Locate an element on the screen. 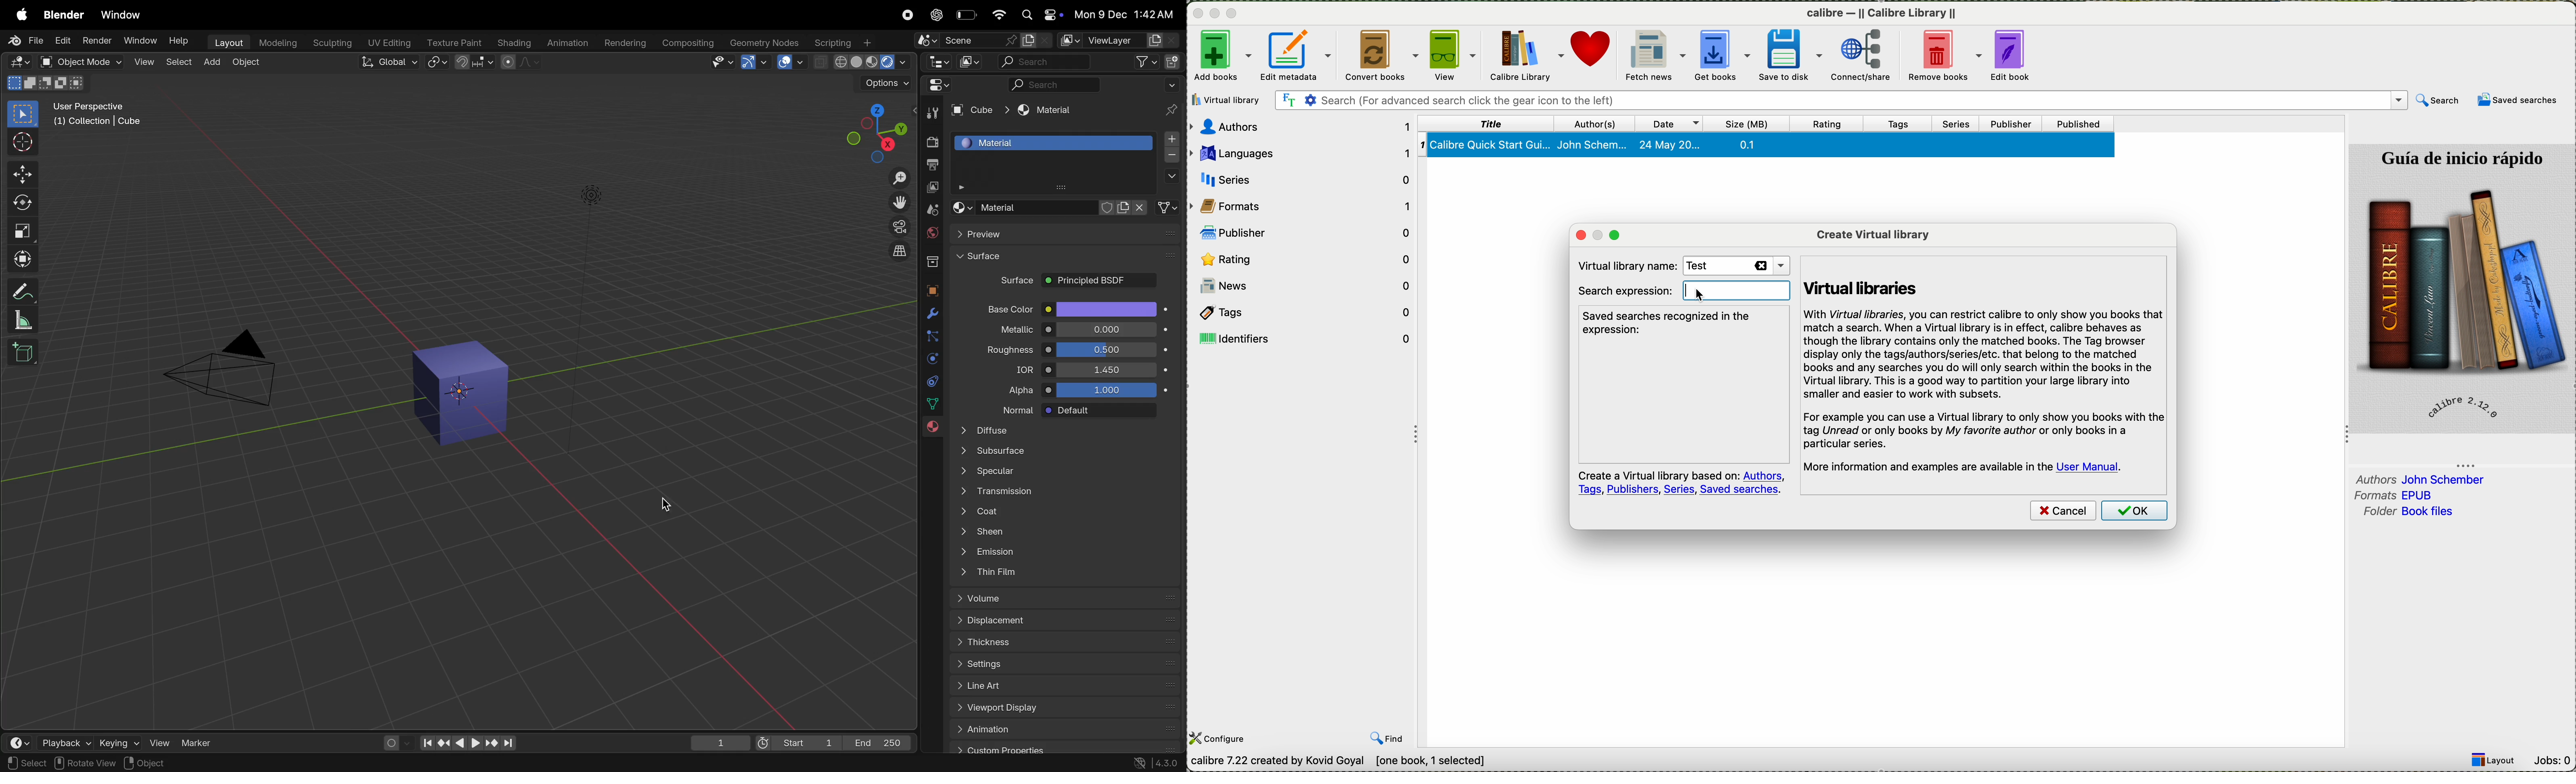 This screenshot has width=2576, height=784. options is located at coordinates (1170, 177).